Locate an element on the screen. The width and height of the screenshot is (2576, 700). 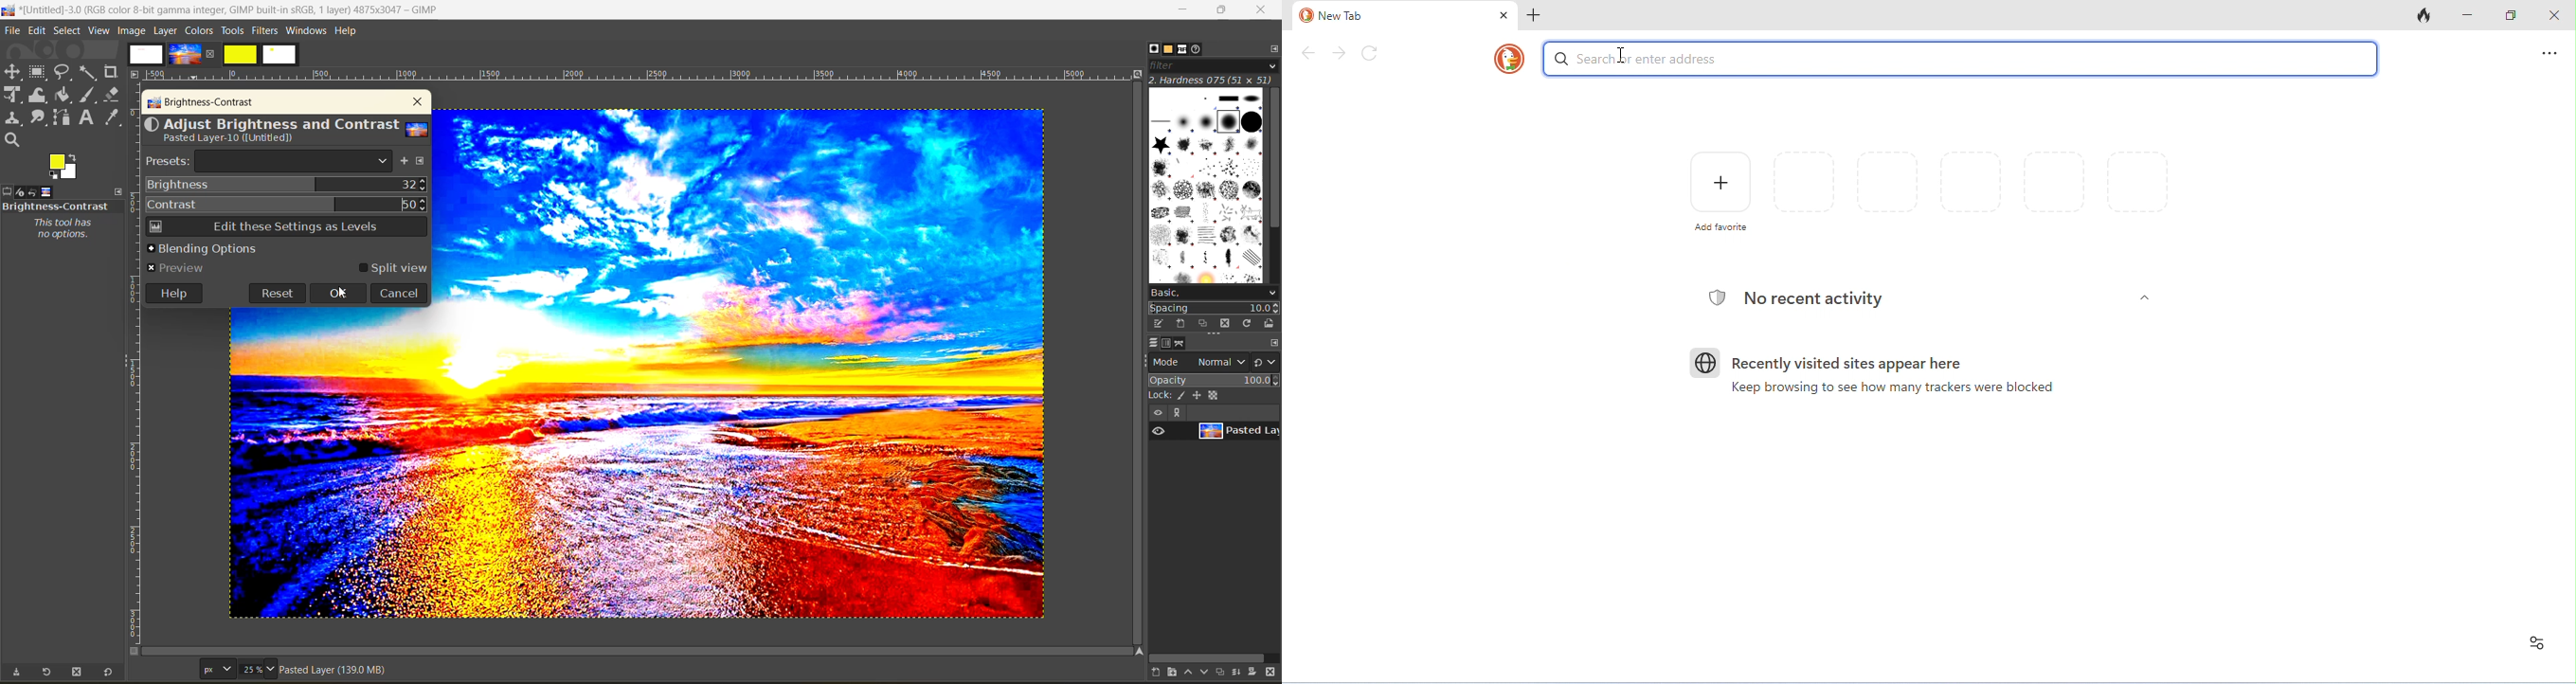
document history is located at coordinates (1199, 49).